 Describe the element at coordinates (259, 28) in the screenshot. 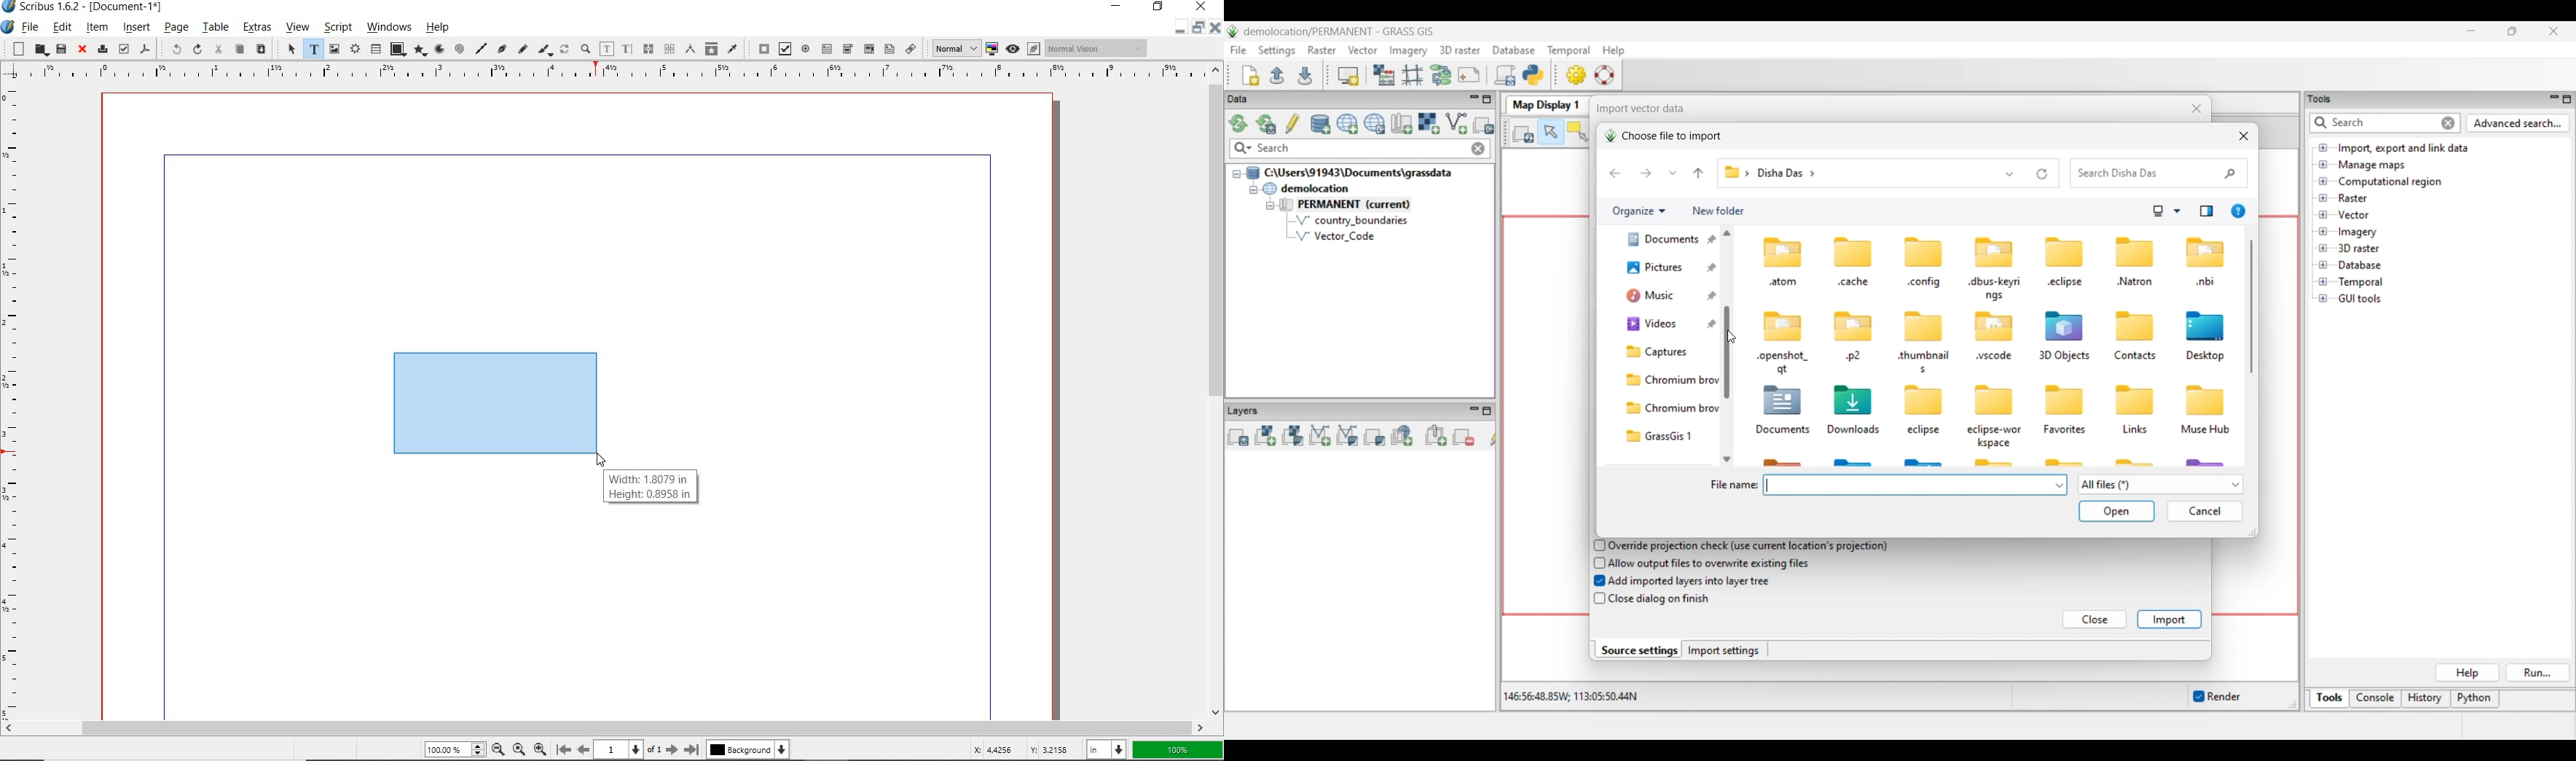

I see `extras` at that location.